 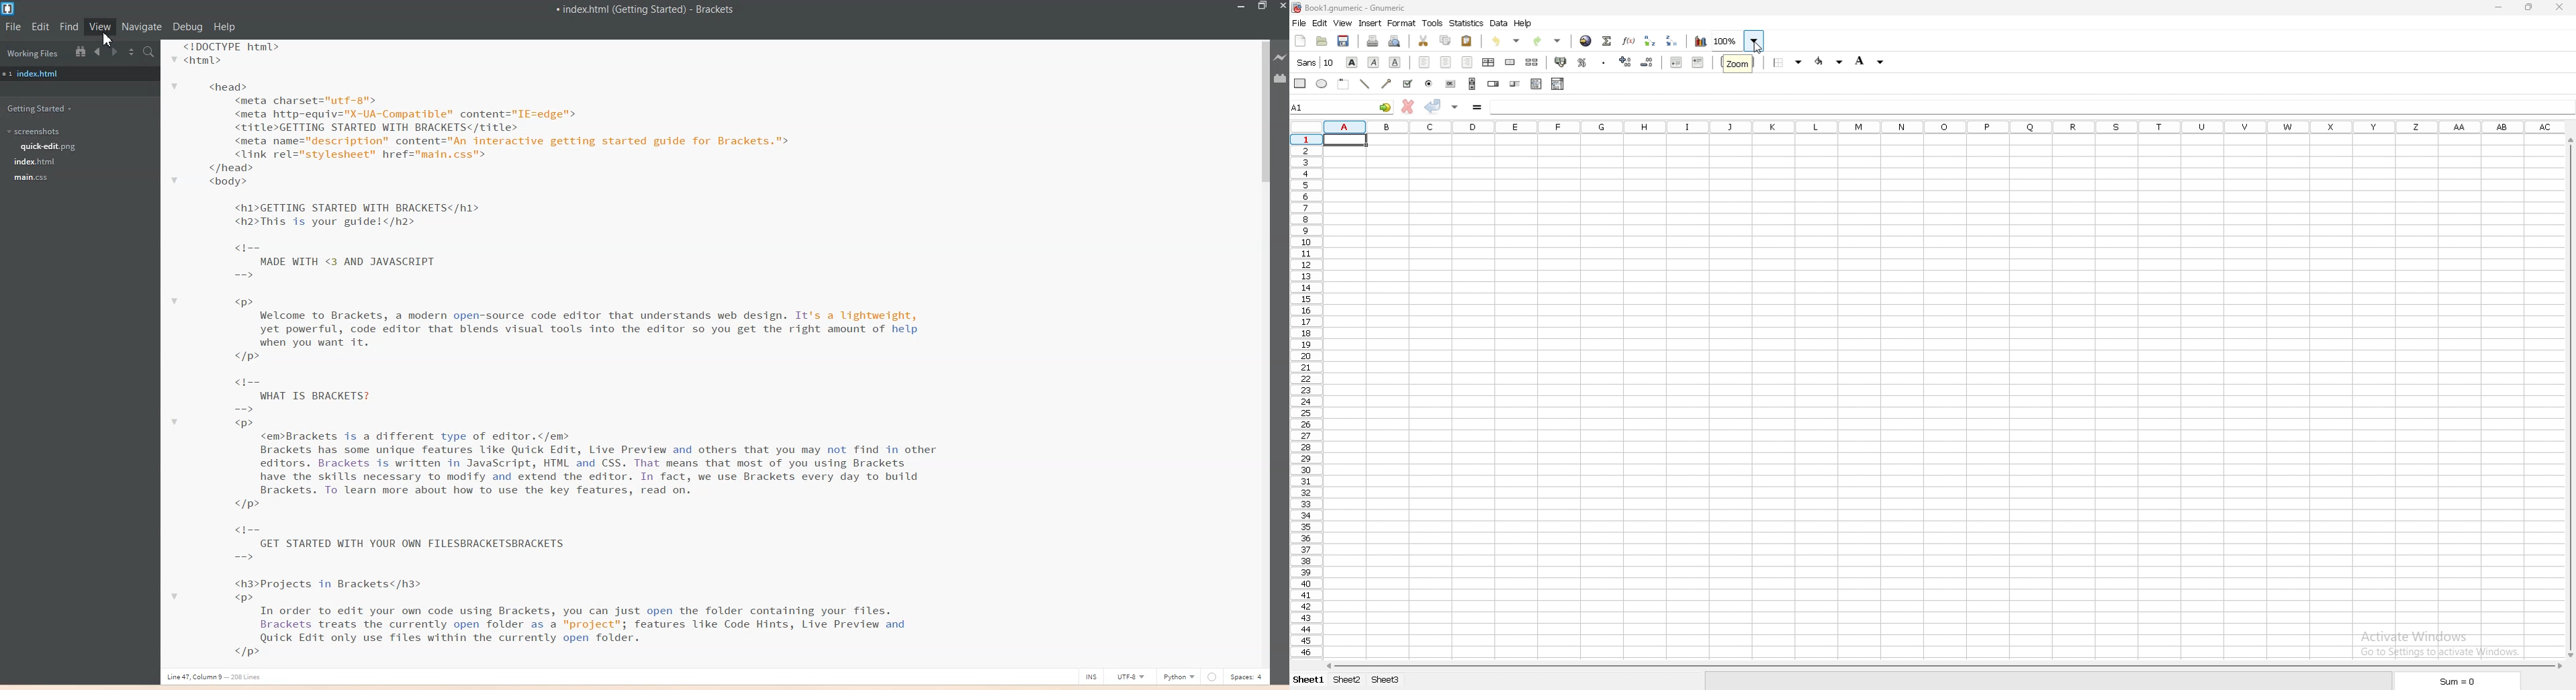 I want to click on decrease indent, so click(x=1677, y=63).